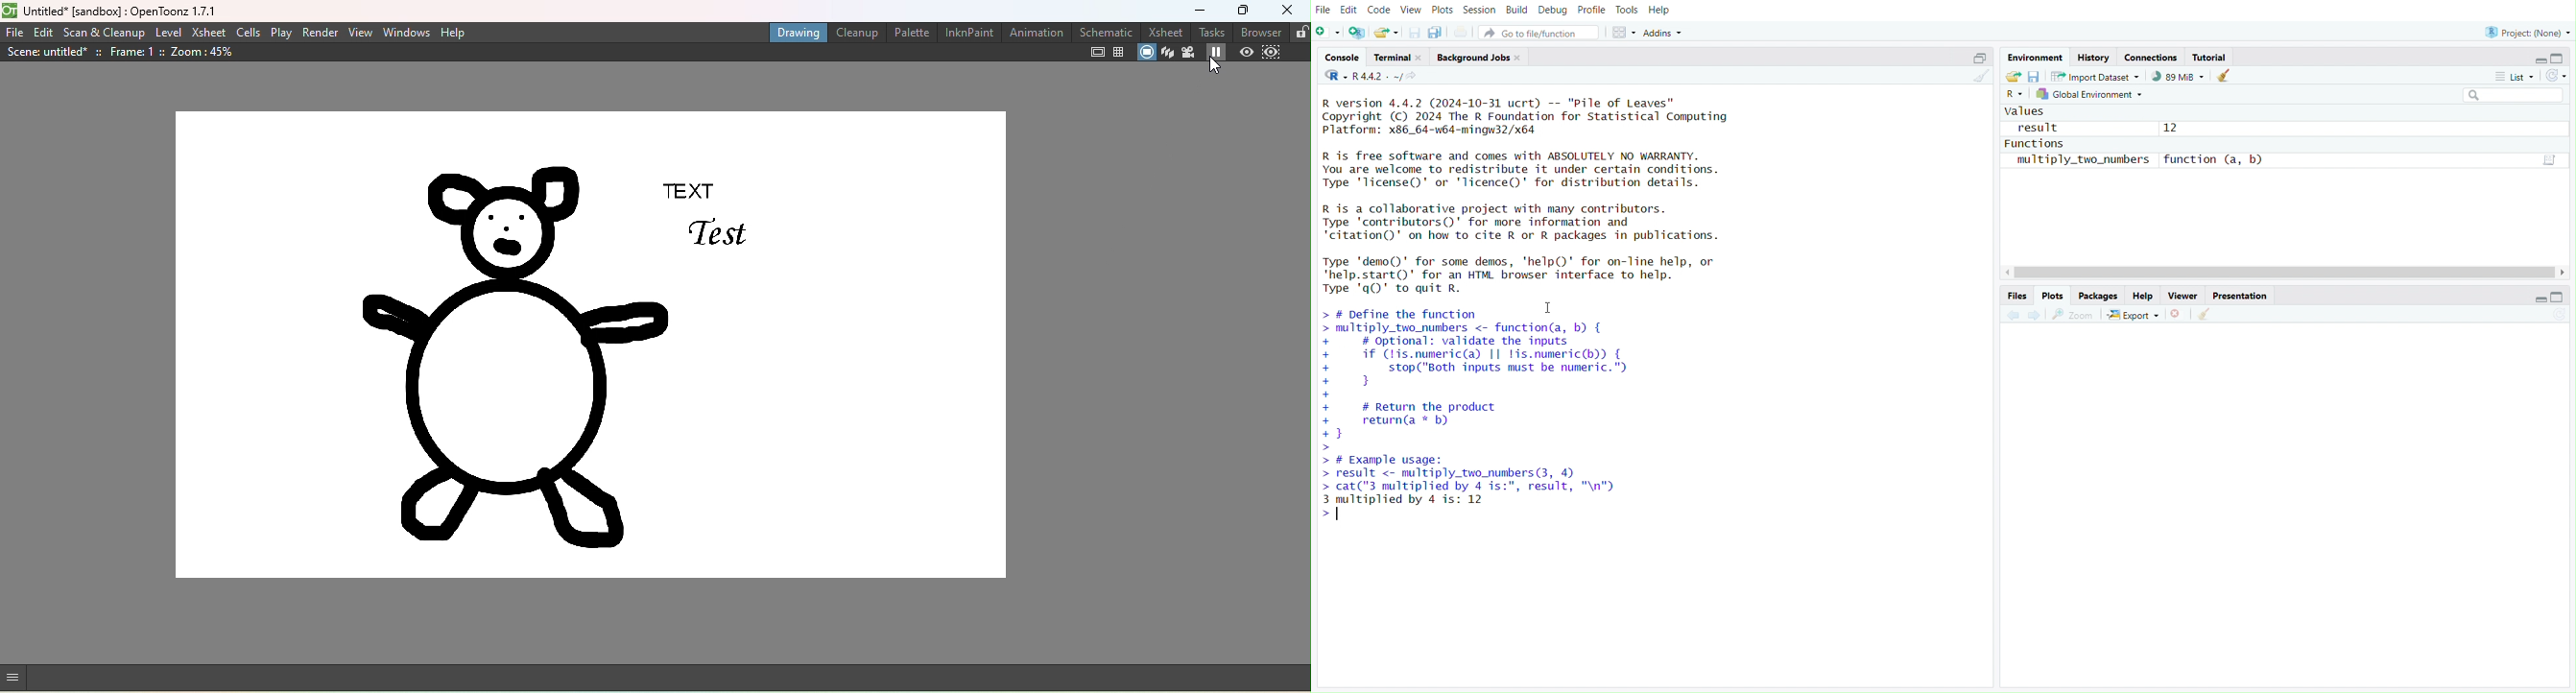 The height and width of the screenshot is (700, 2576). What do you see at coordinates (2541, 60) in the screenshot?
I see `Minimize` at bounding box center [2541, 60].